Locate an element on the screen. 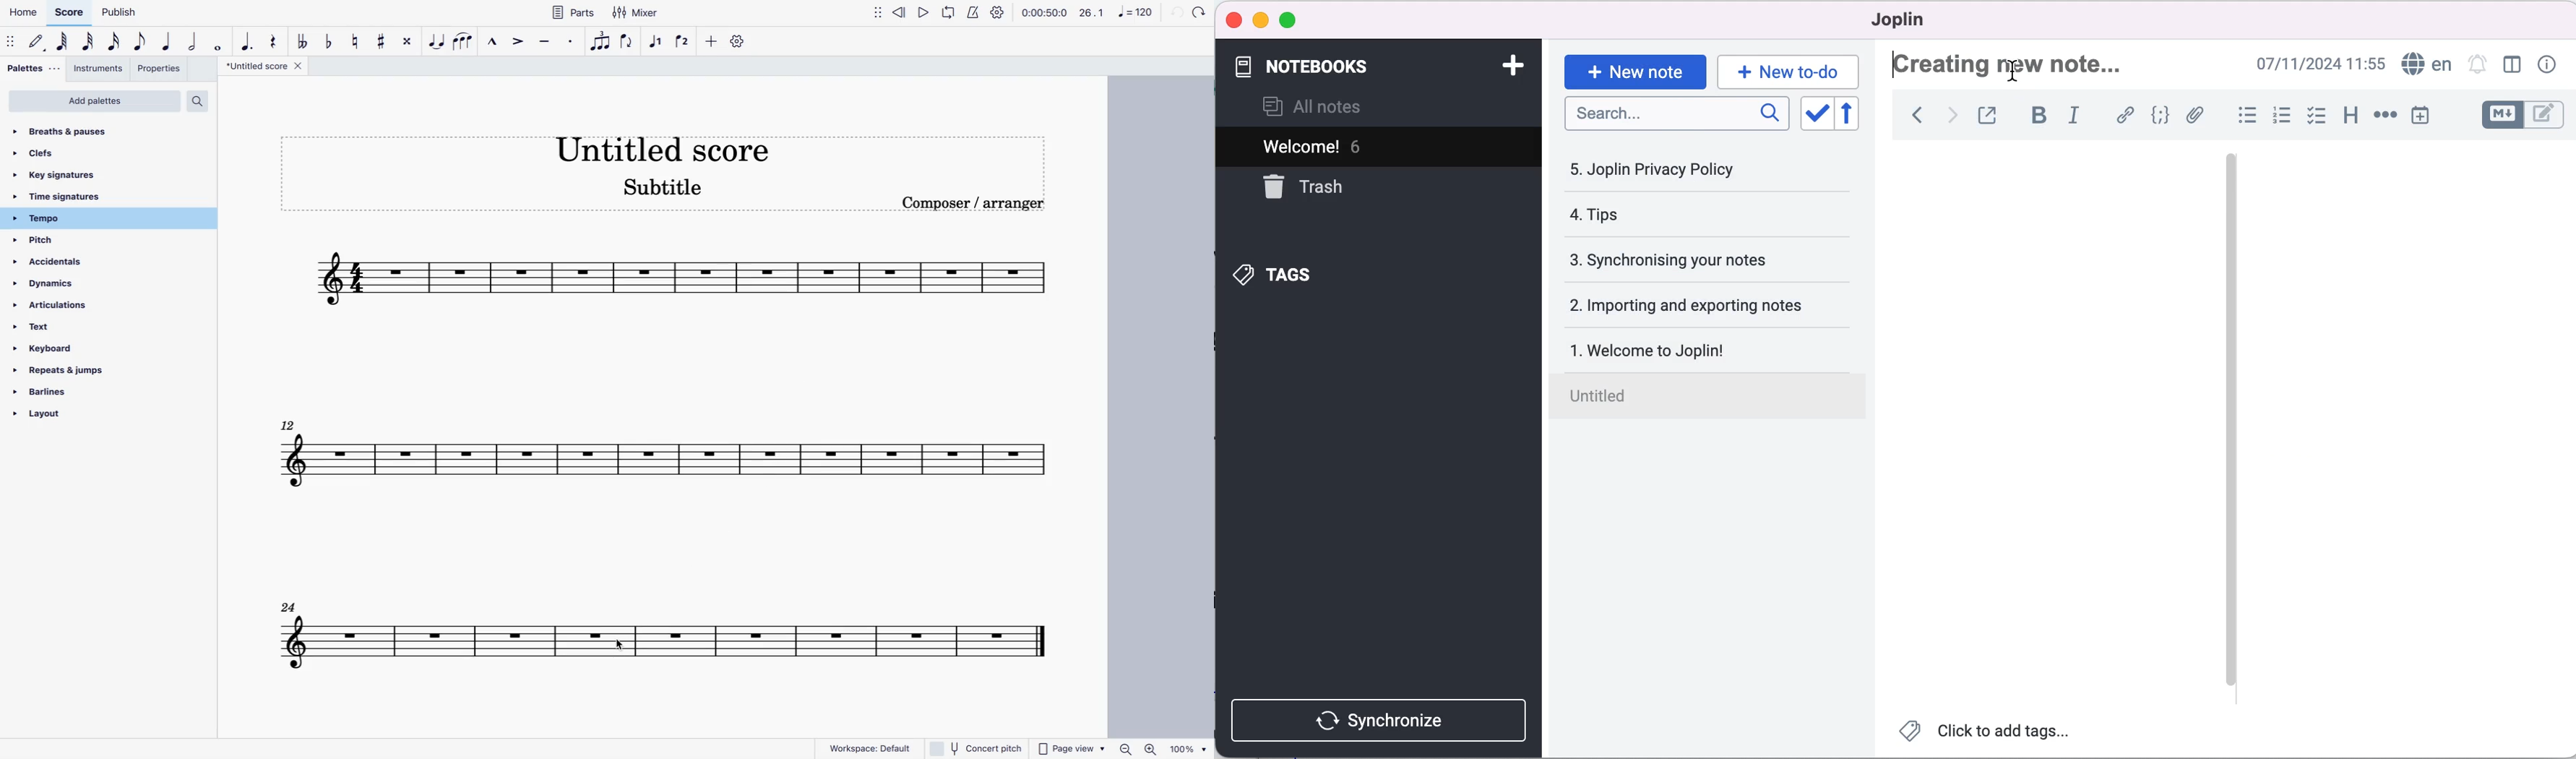 The height and width of the screenshot is (784, 2576). toggle sort order field is located at coordinates (1815, 113).